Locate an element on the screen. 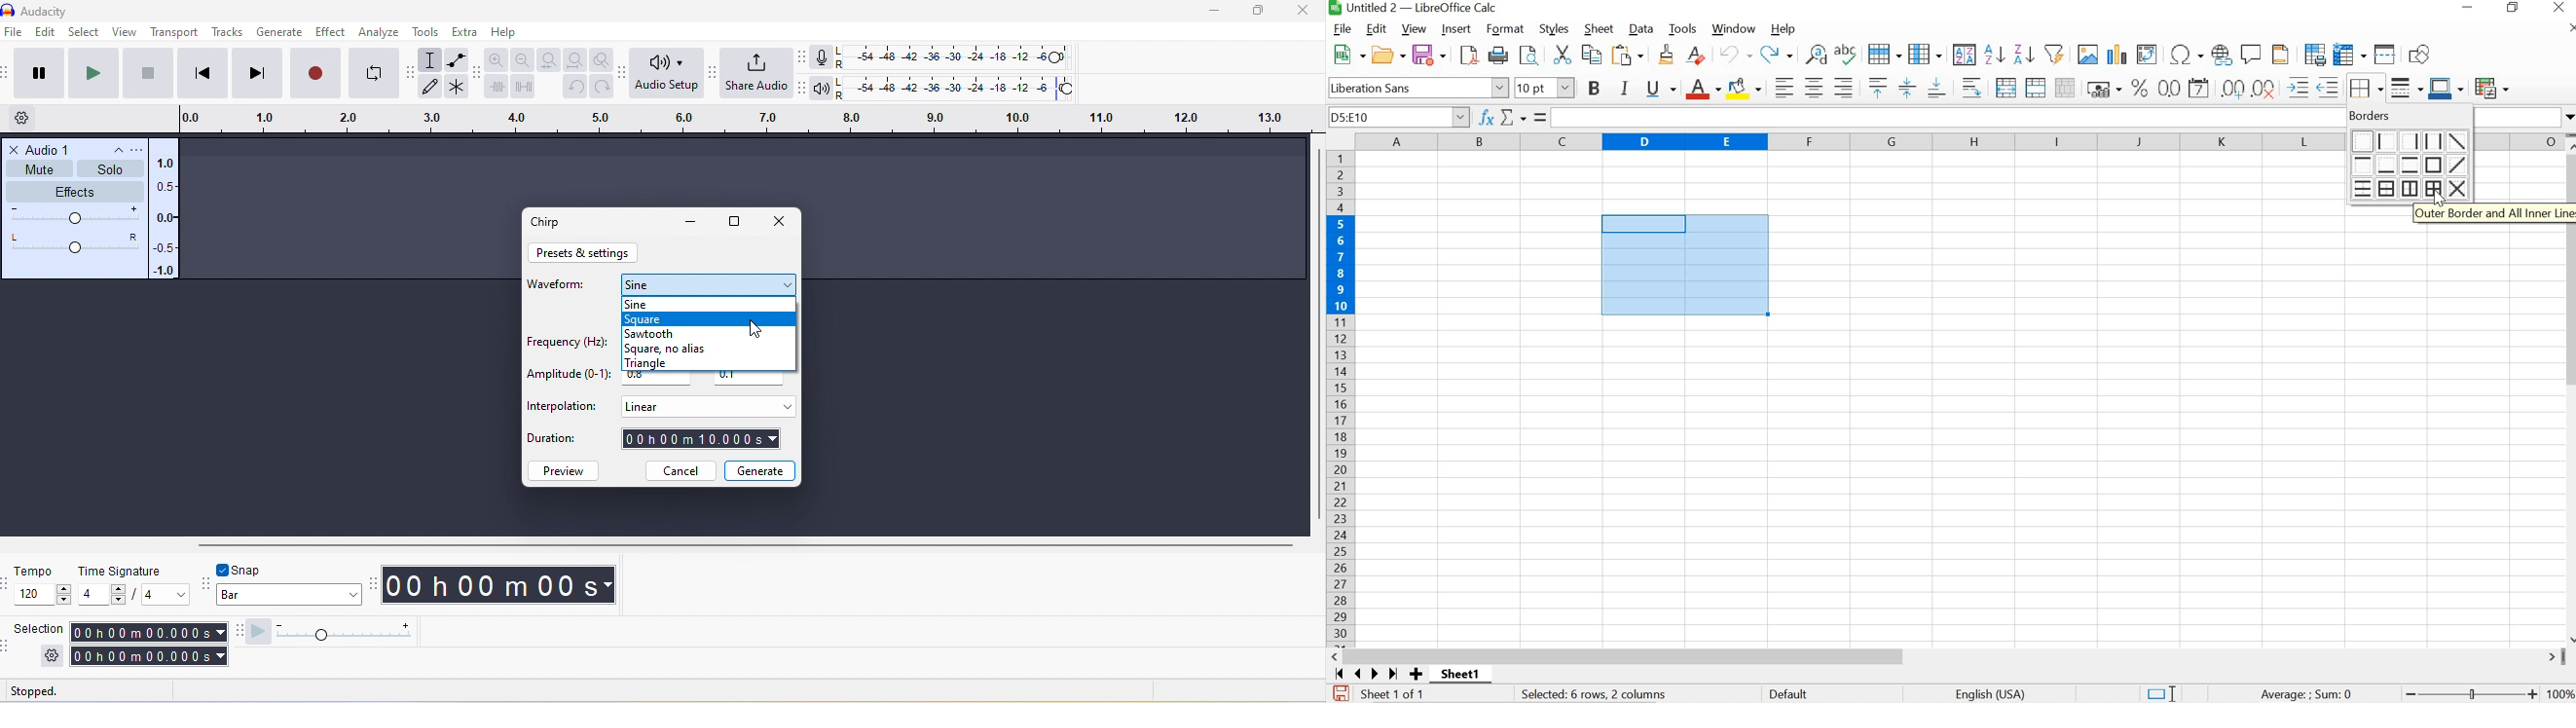  audio setup is located at coordinates (669, 74).